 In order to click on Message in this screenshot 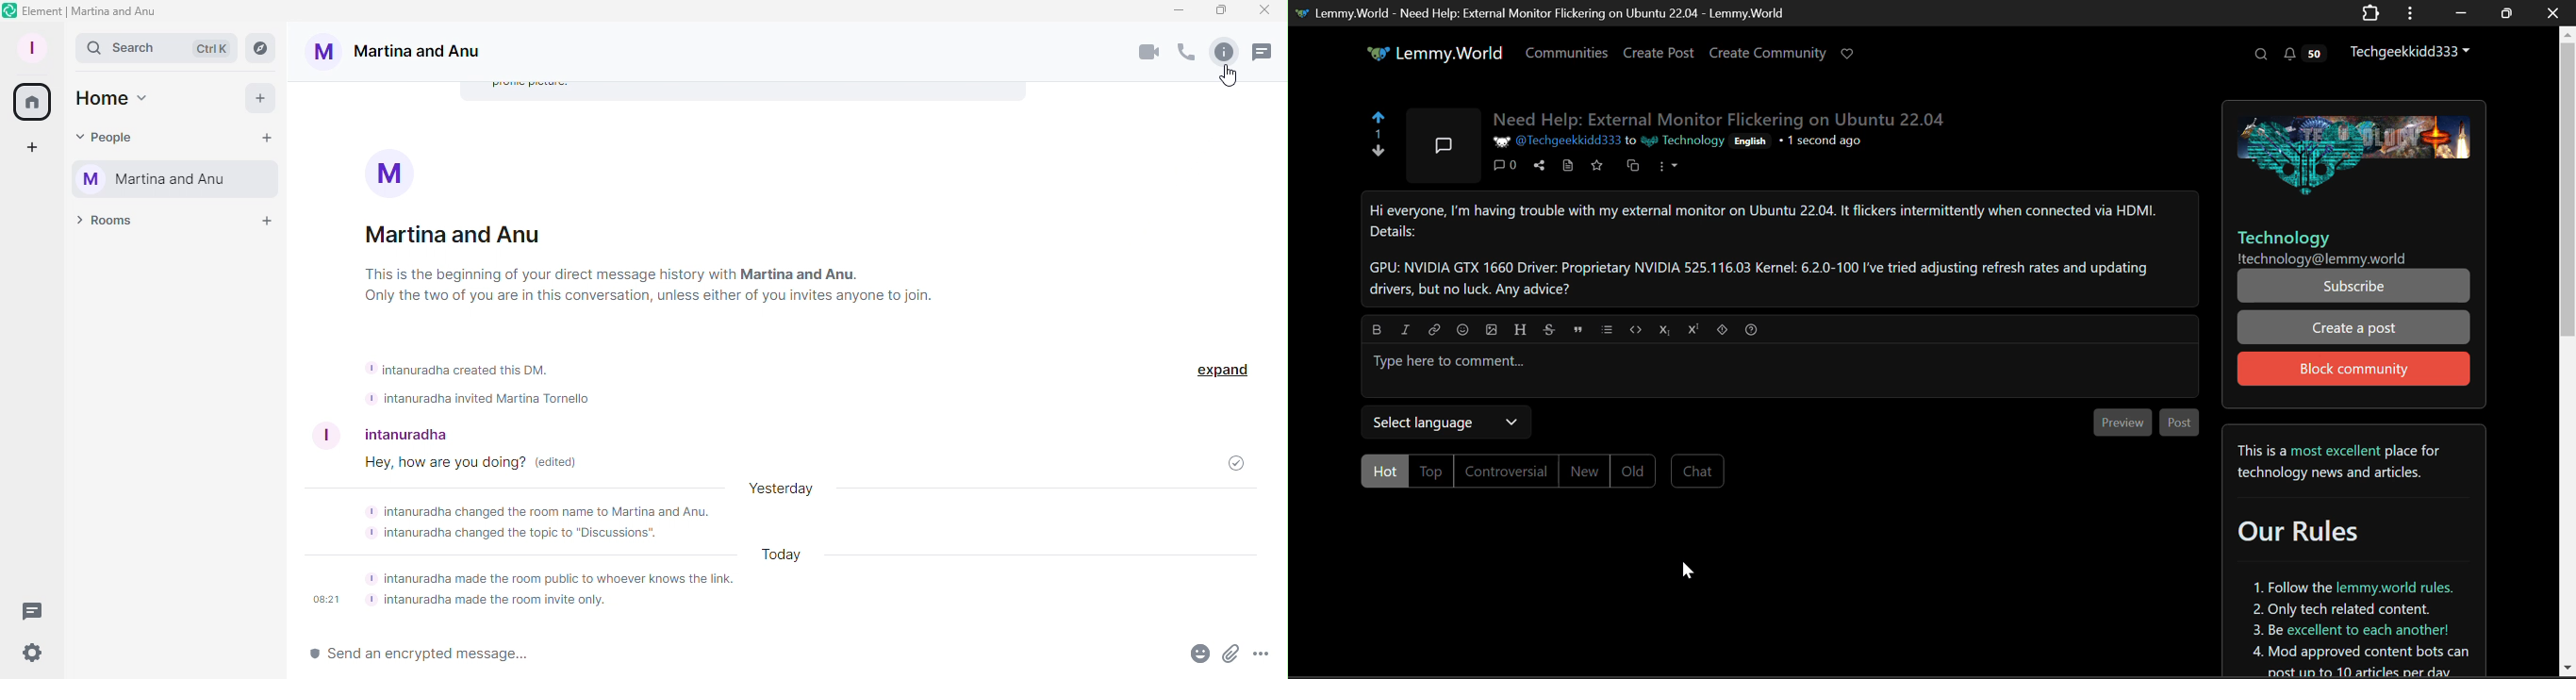, I will do `click(460, 466)`.